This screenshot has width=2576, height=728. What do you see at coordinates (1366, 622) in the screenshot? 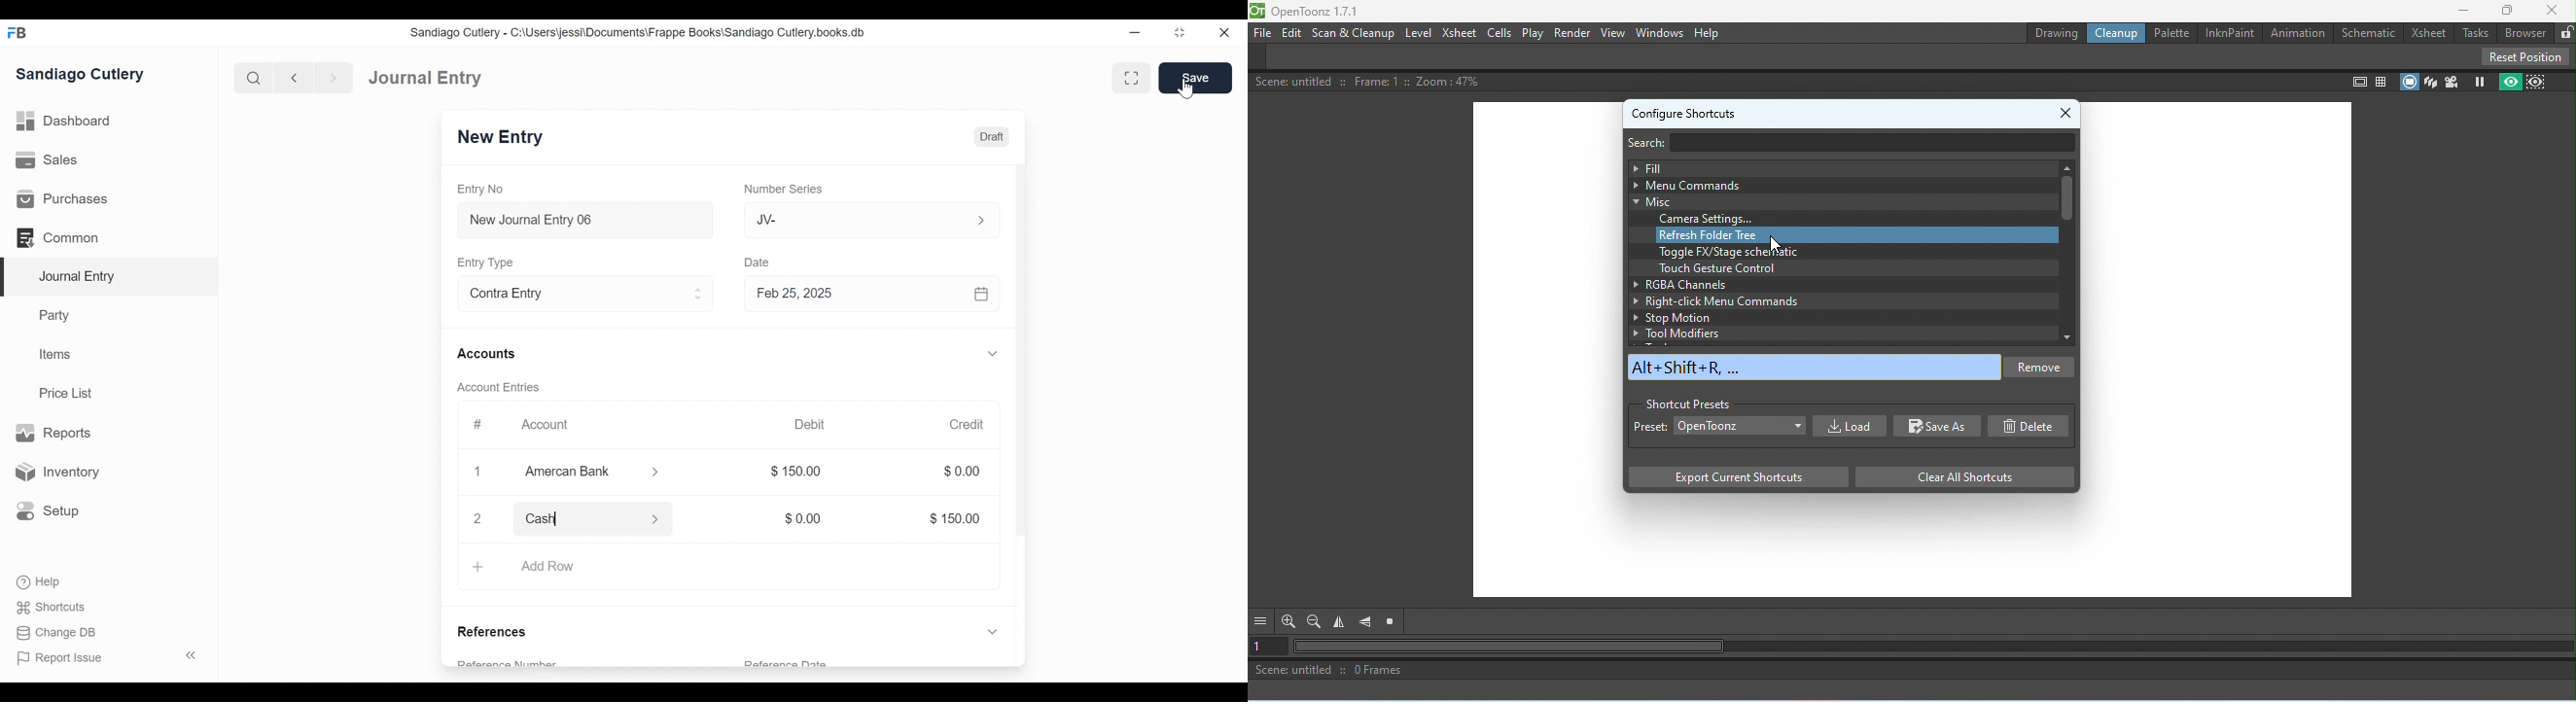
I see `Flip vertically` at bounding box center [1366, 622].